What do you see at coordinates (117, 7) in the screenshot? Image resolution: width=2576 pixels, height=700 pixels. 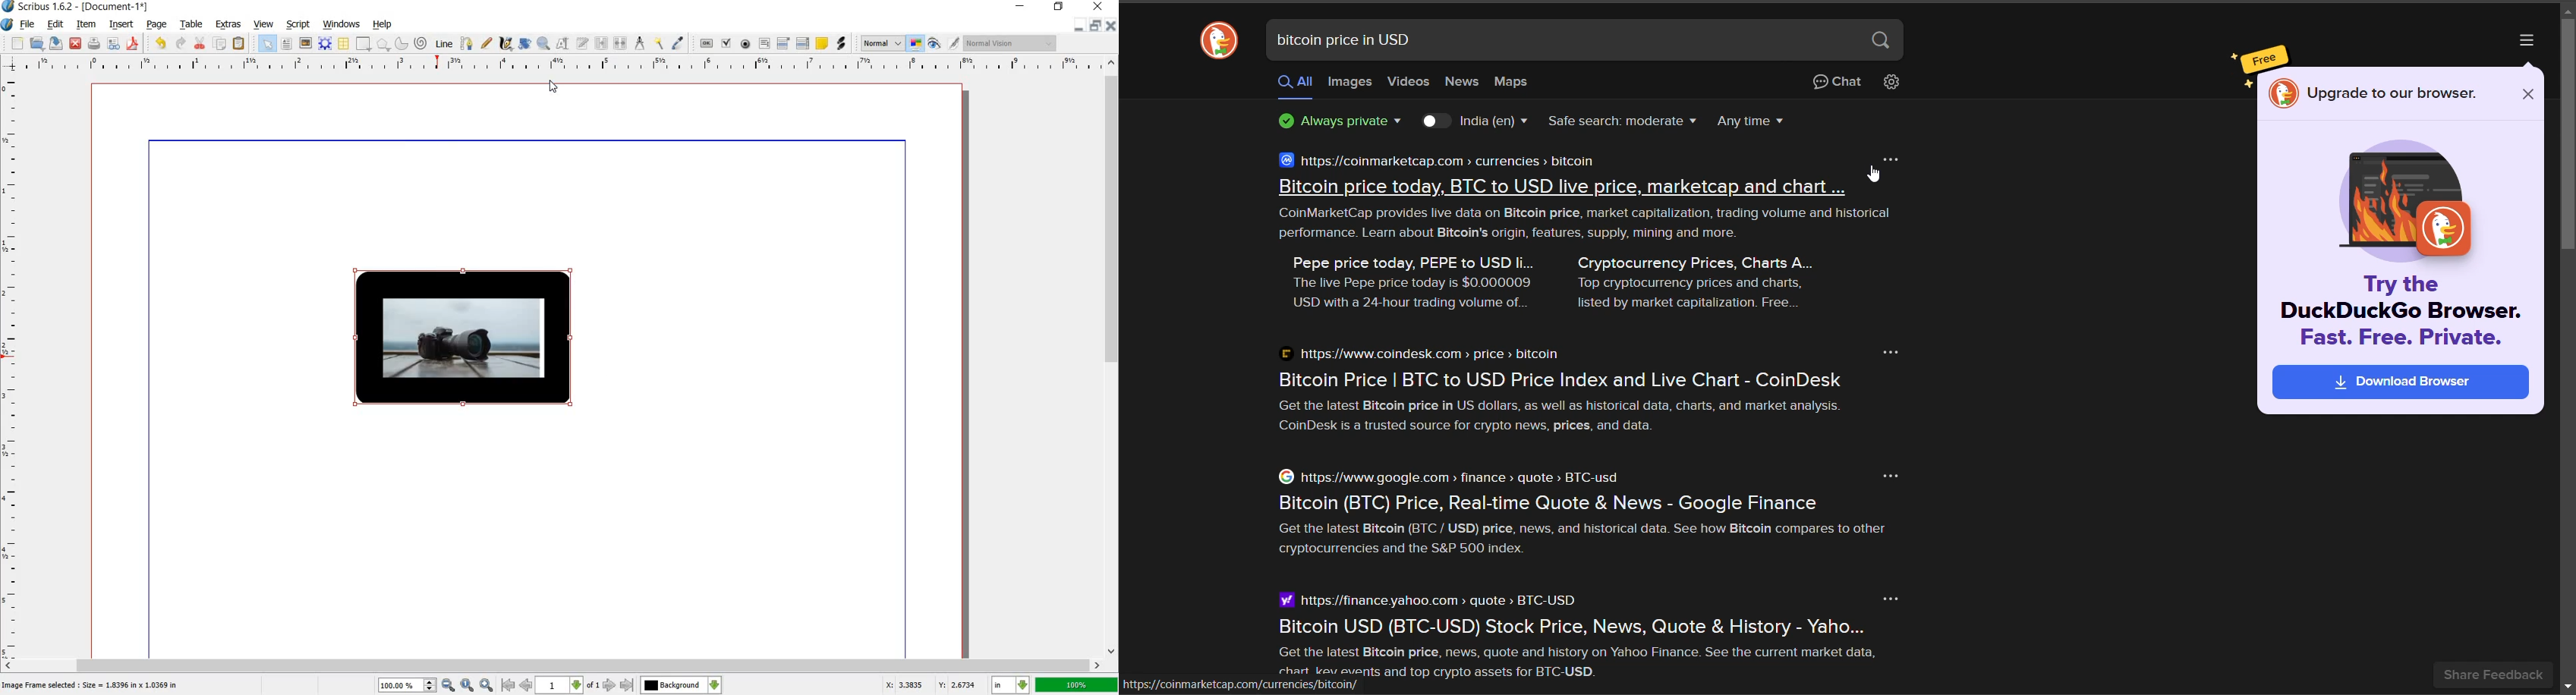 I see `-[Document -1*]` at bounding box center [117, 7].